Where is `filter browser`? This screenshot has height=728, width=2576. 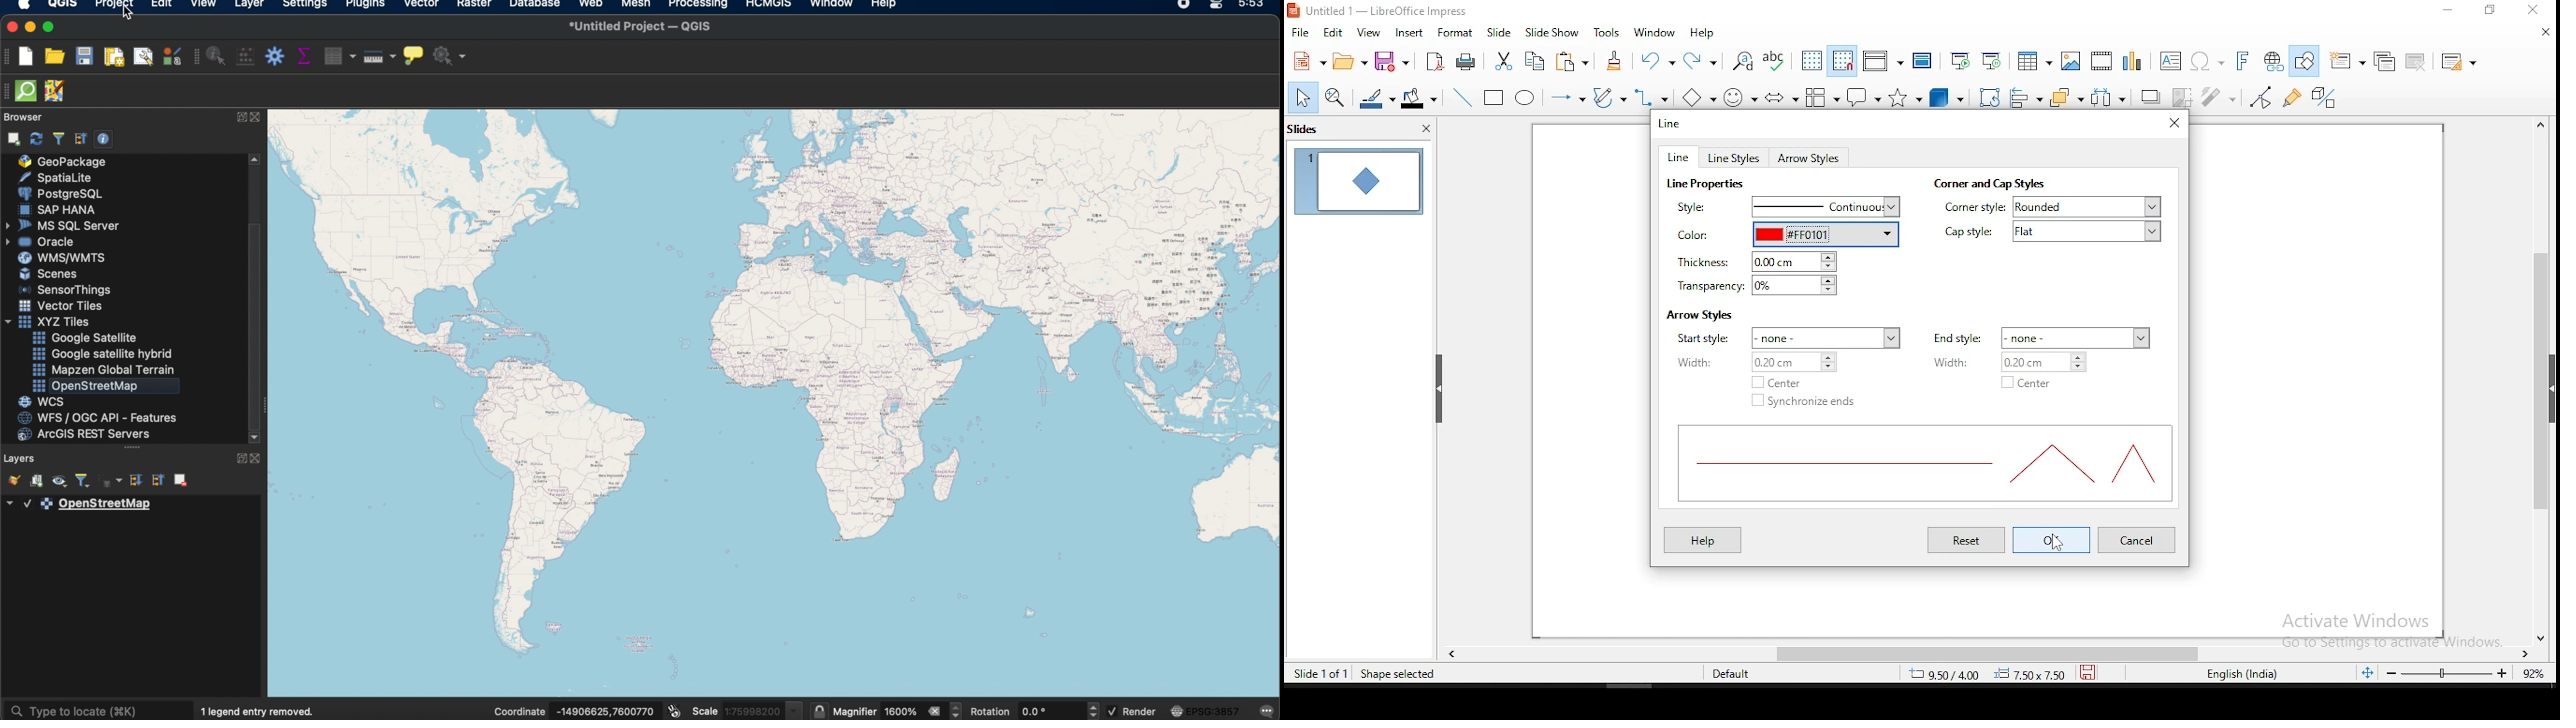
filter browser is located at coordinates (59, 137).